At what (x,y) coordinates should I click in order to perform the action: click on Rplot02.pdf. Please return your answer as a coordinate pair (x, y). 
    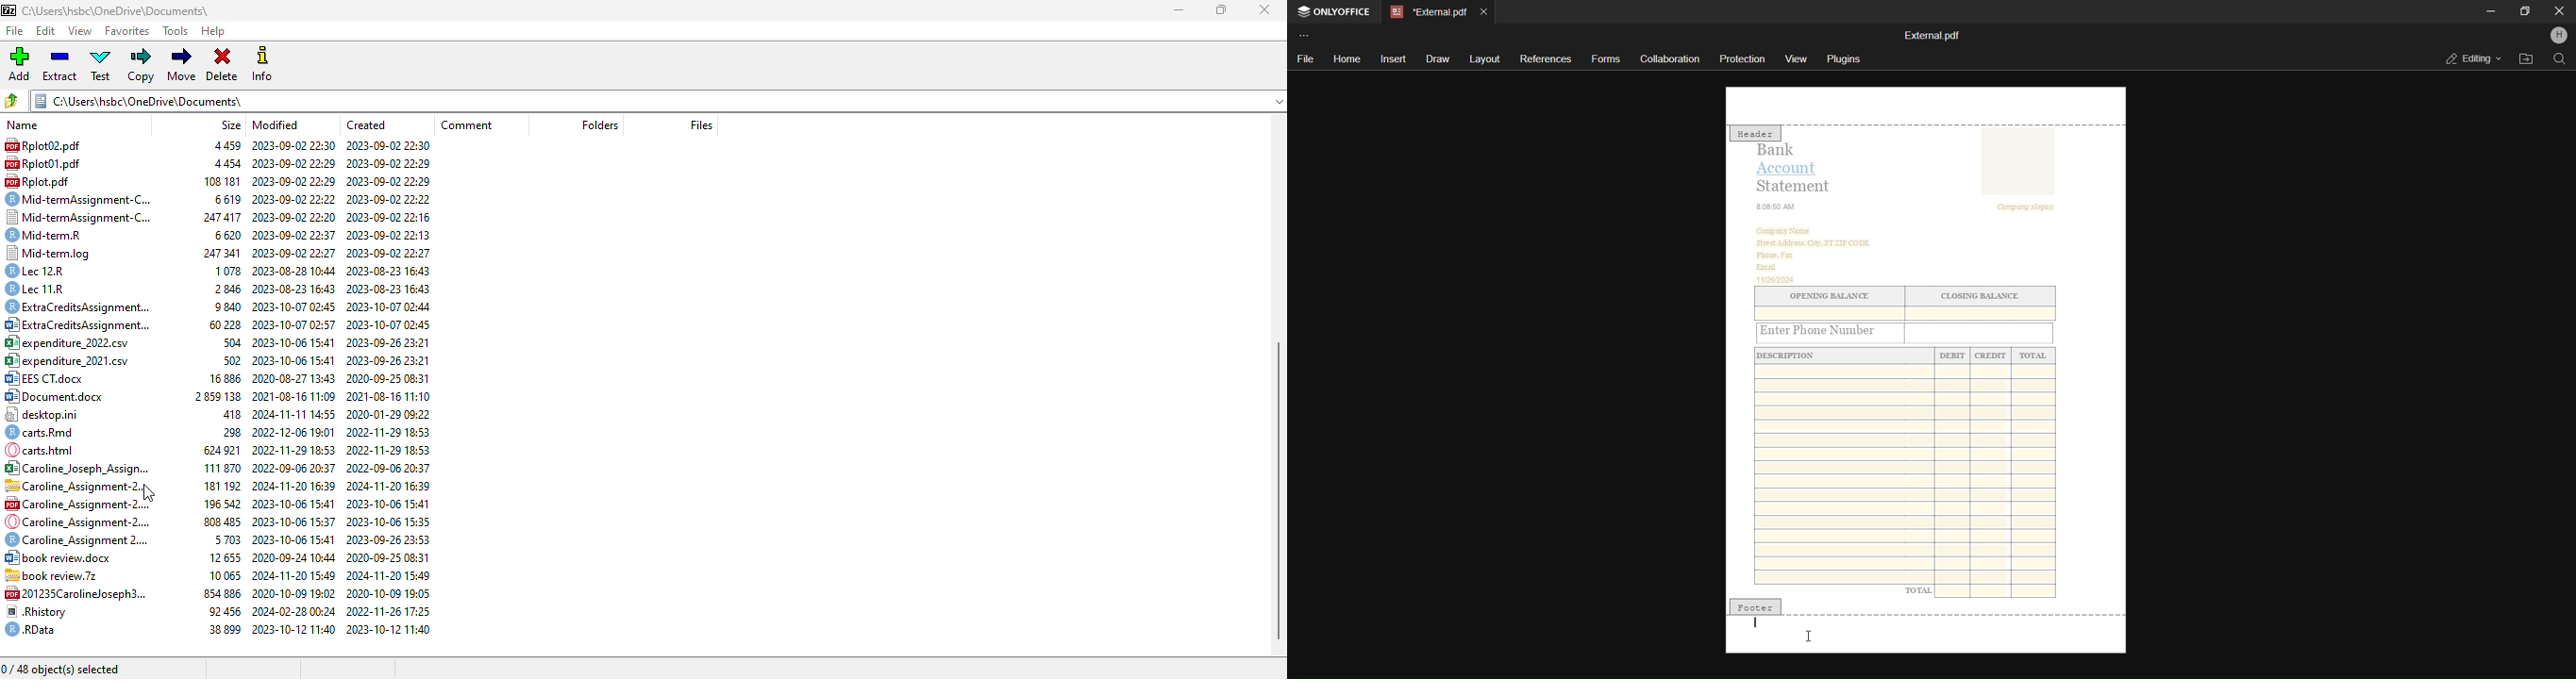
    Looking at the image, I should click on (61, 145).